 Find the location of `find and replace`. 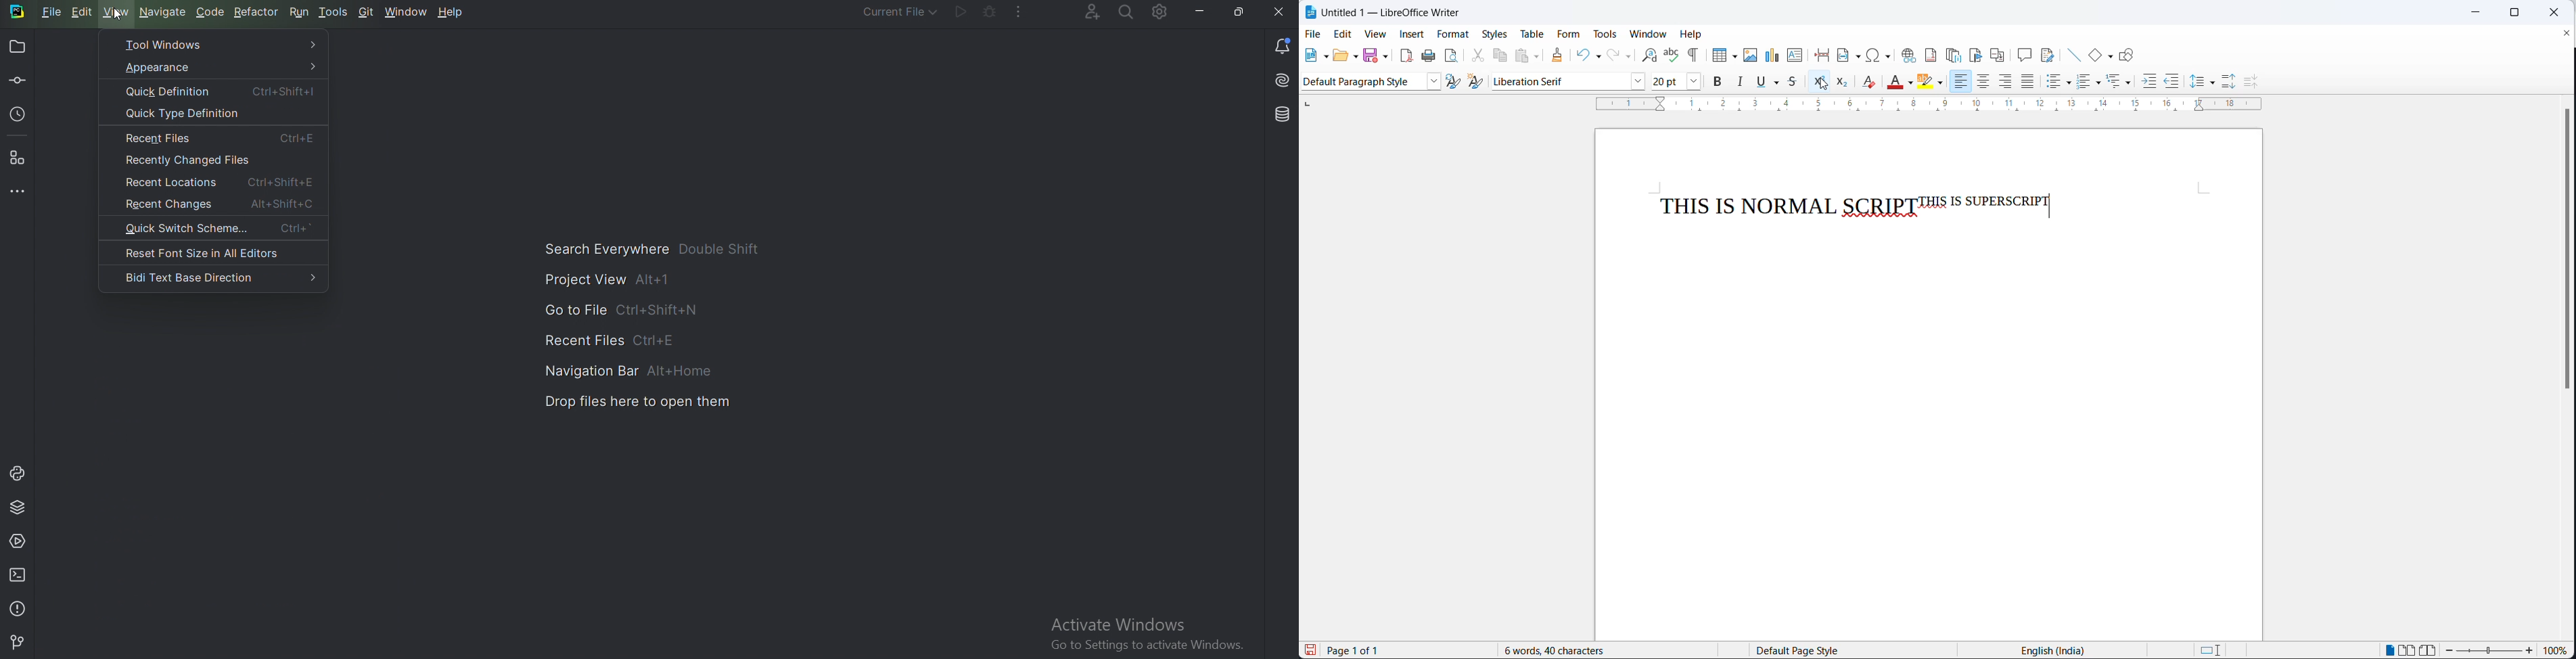

find and replace is located at coordinates (1646, 54).